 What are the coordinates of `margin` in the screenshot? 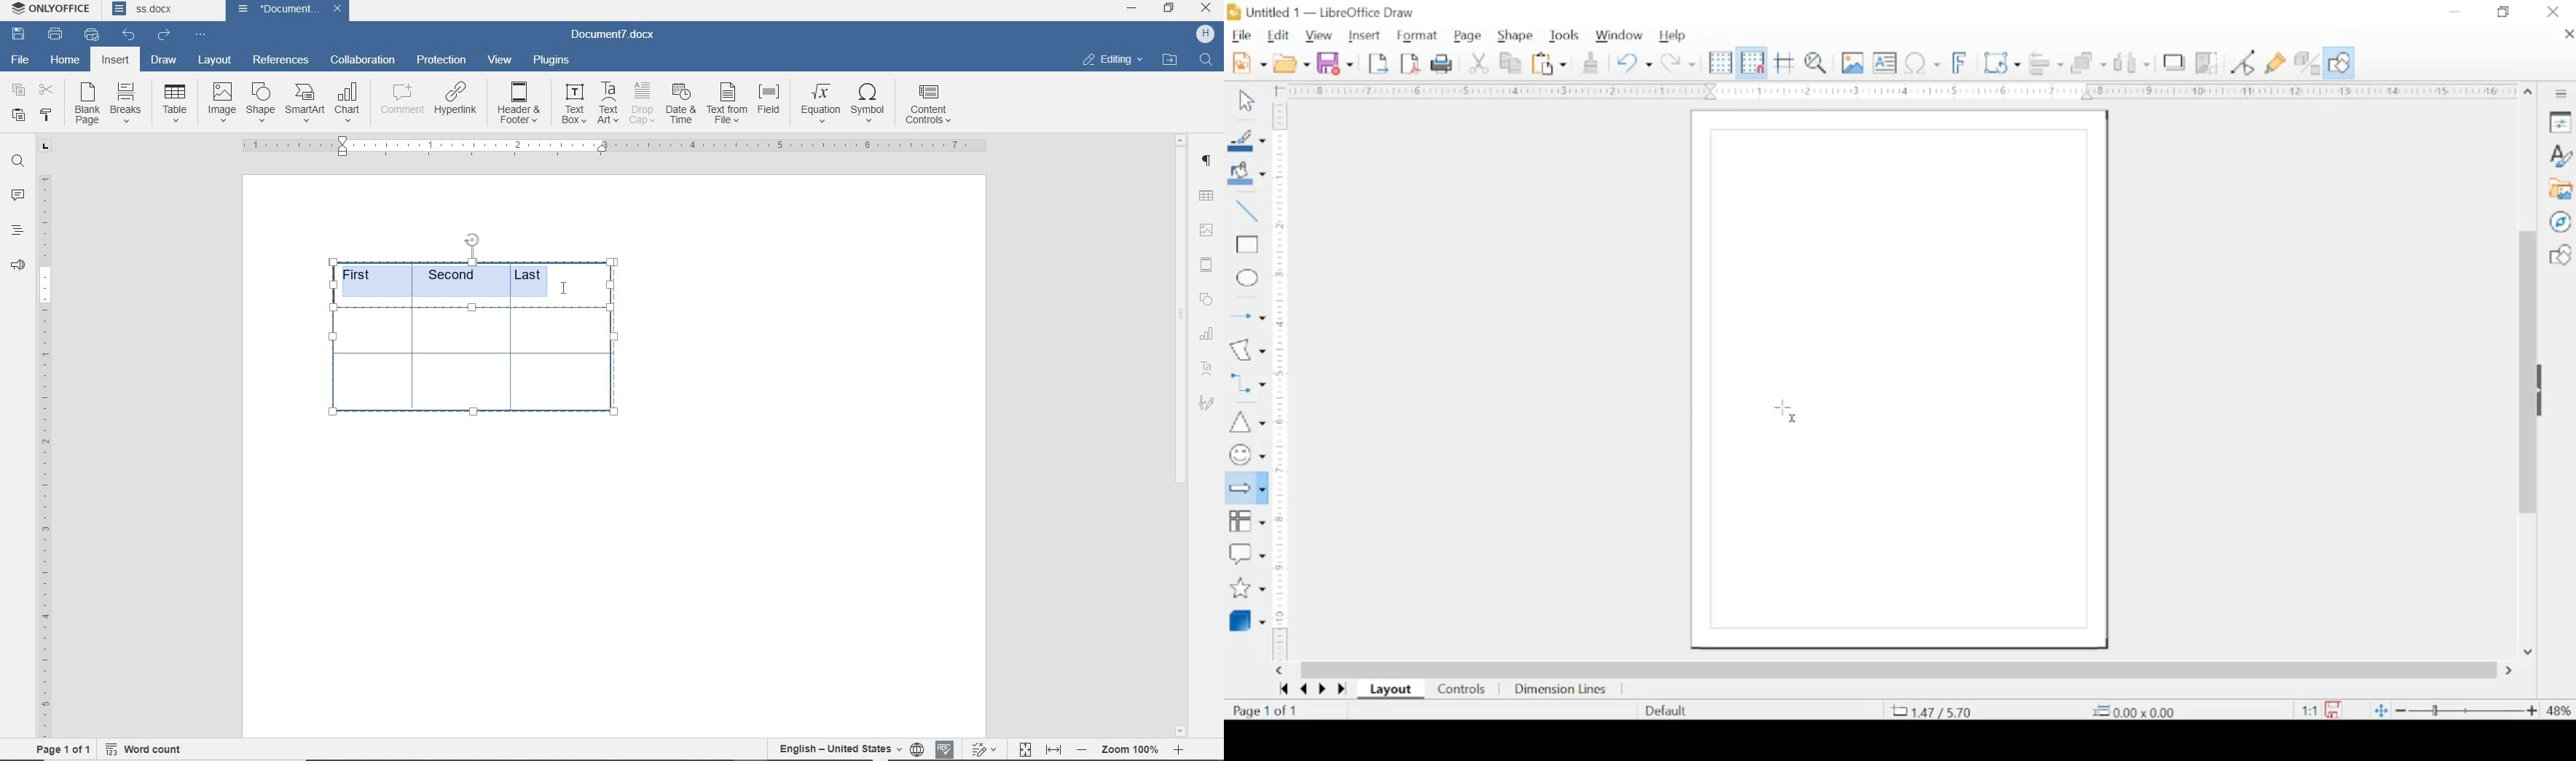 It's located at (1283, 302).